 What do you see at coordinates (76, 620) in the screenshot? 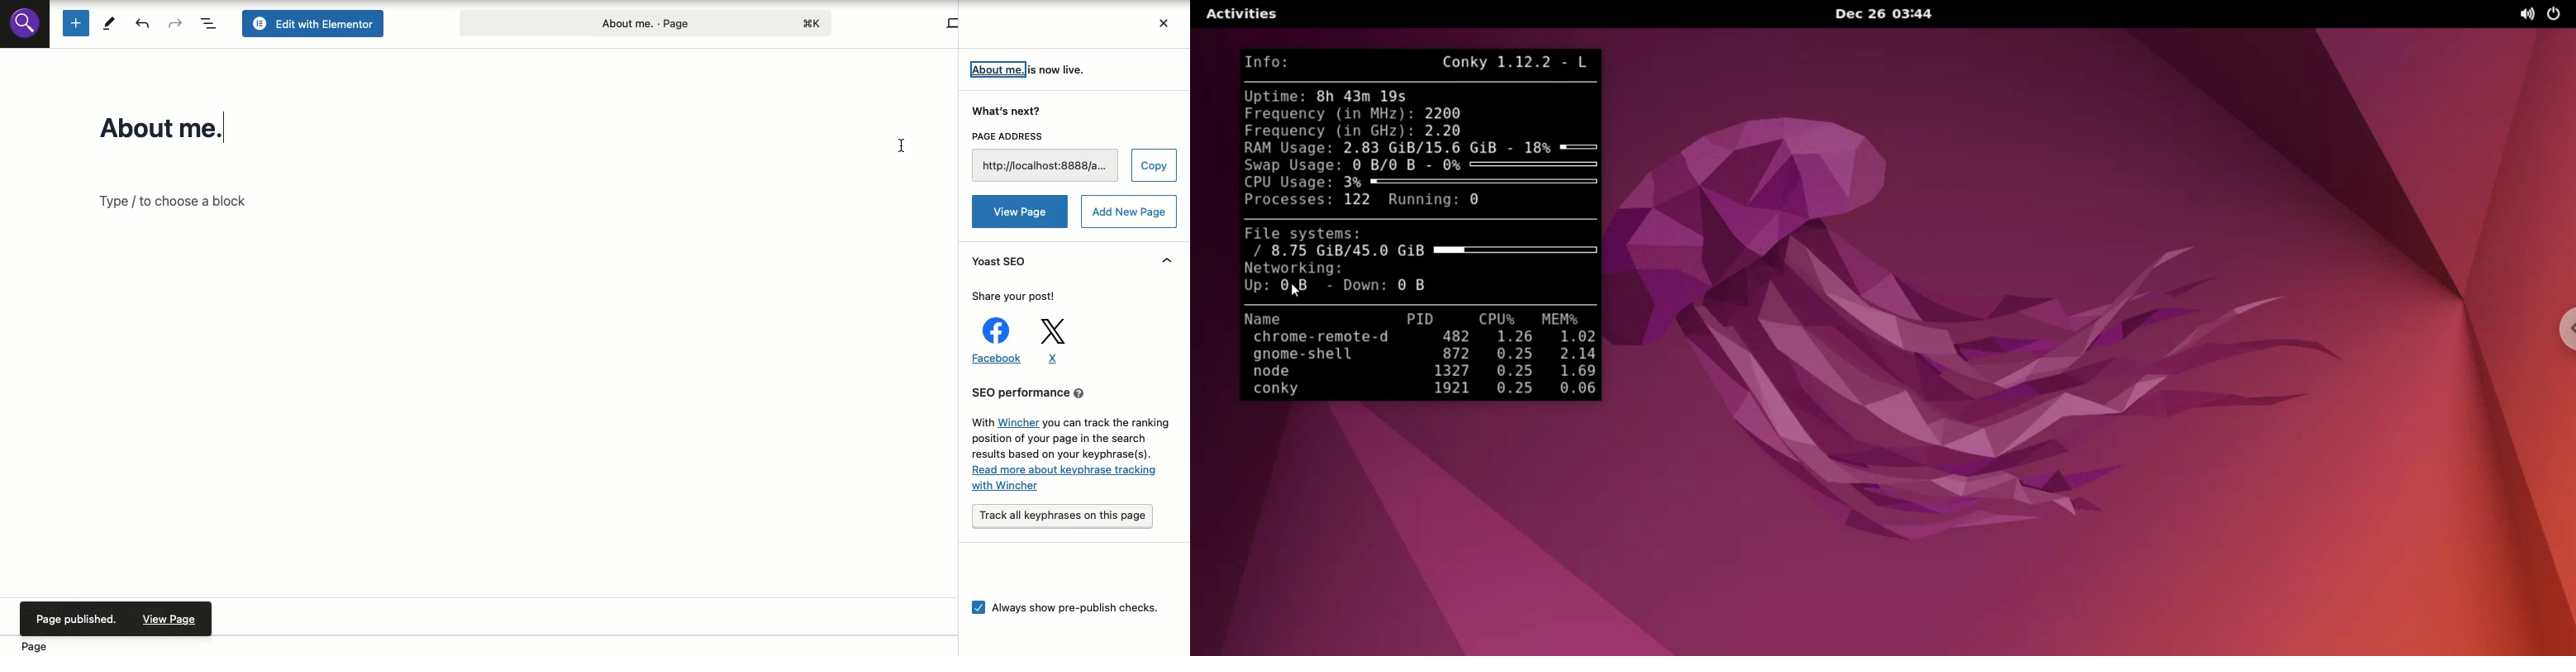
I see `Page published.` at bounding box center [76, 620].